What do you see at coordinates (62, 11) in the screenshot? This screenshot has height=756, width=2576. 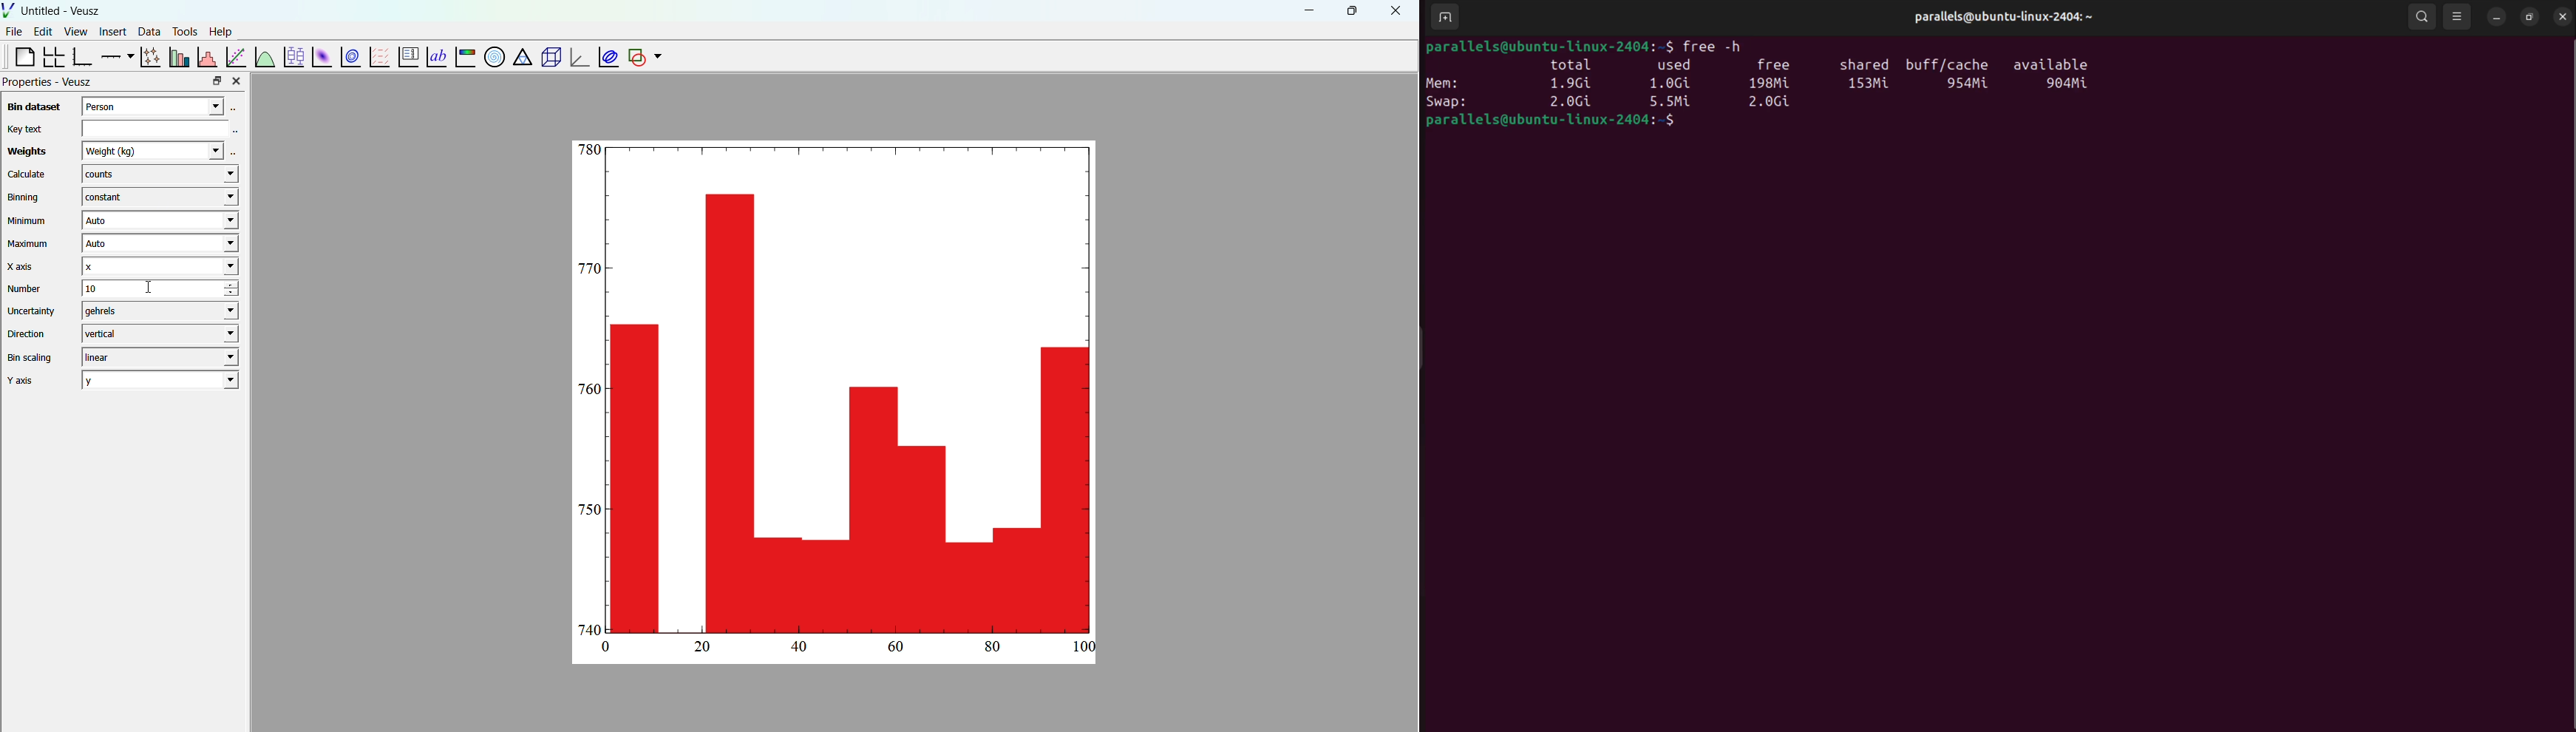 I see `Untitled - Veusz` at bounding box center [62, 11].